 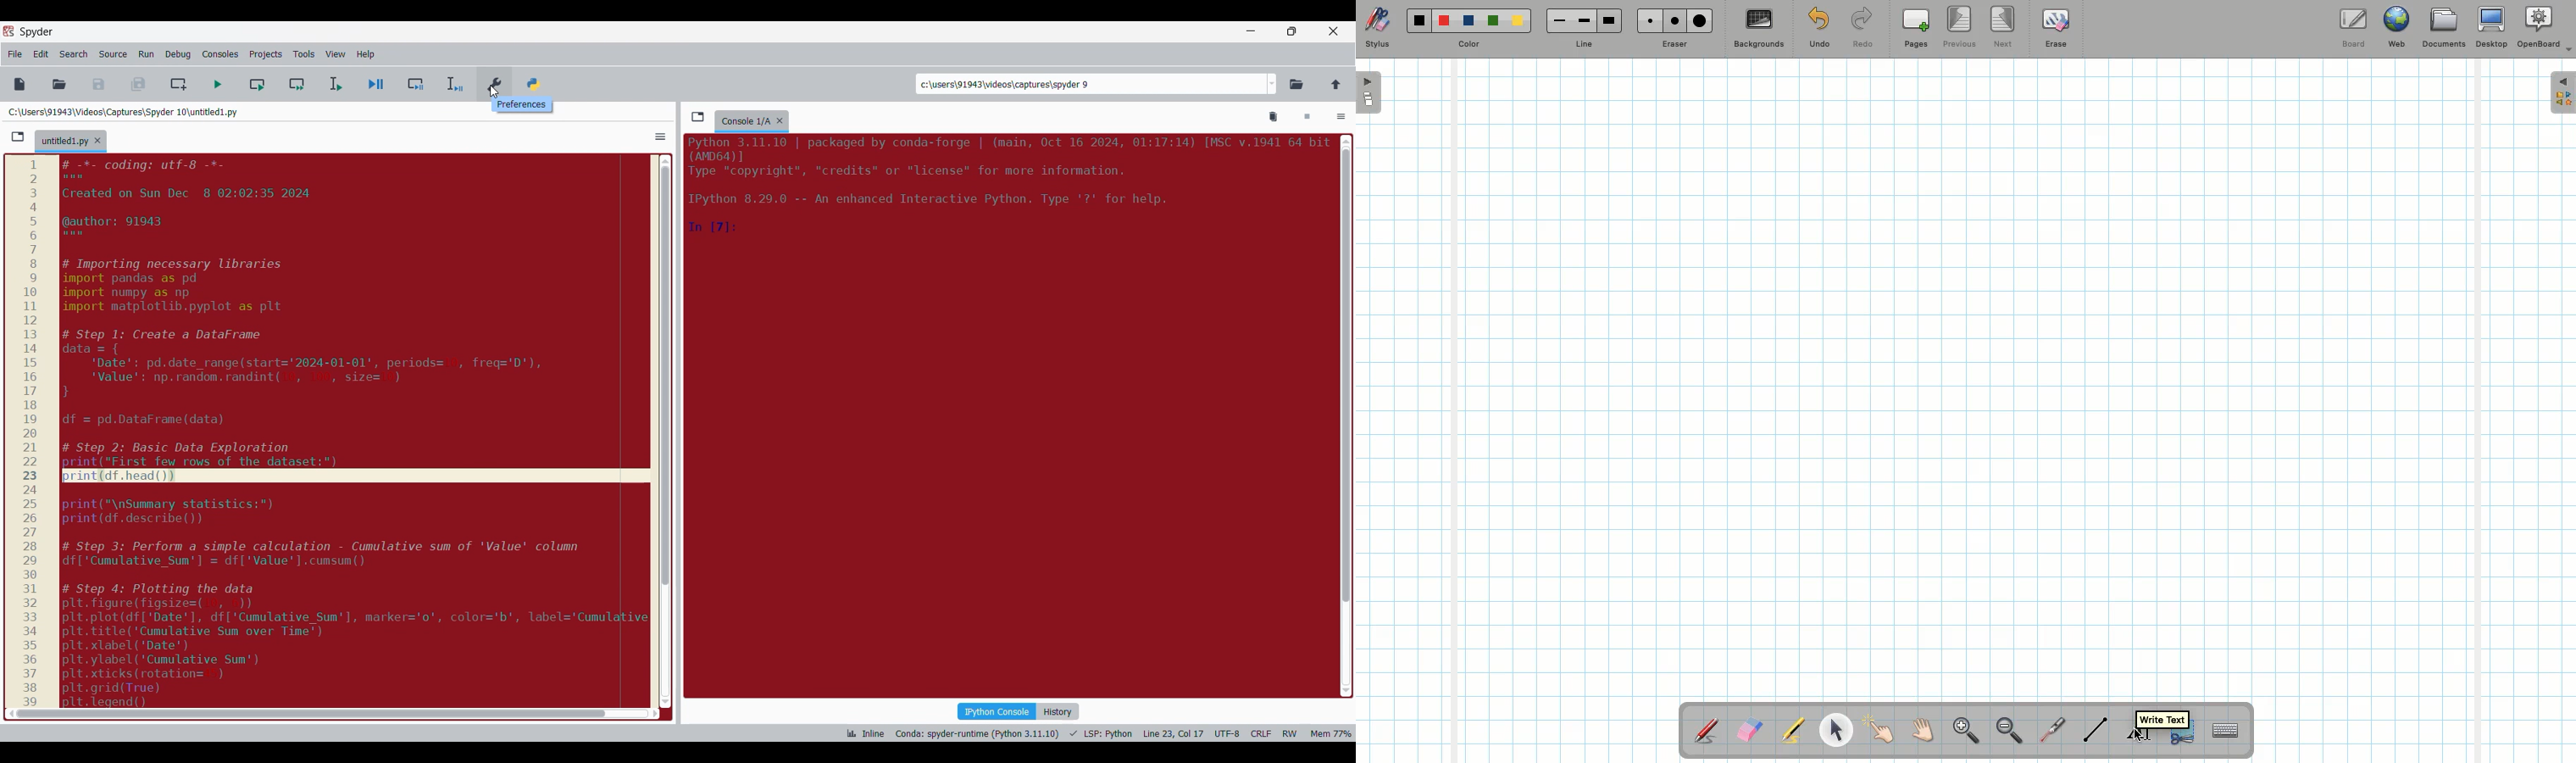 I want to click on Board, so click(x=2352, y=28).